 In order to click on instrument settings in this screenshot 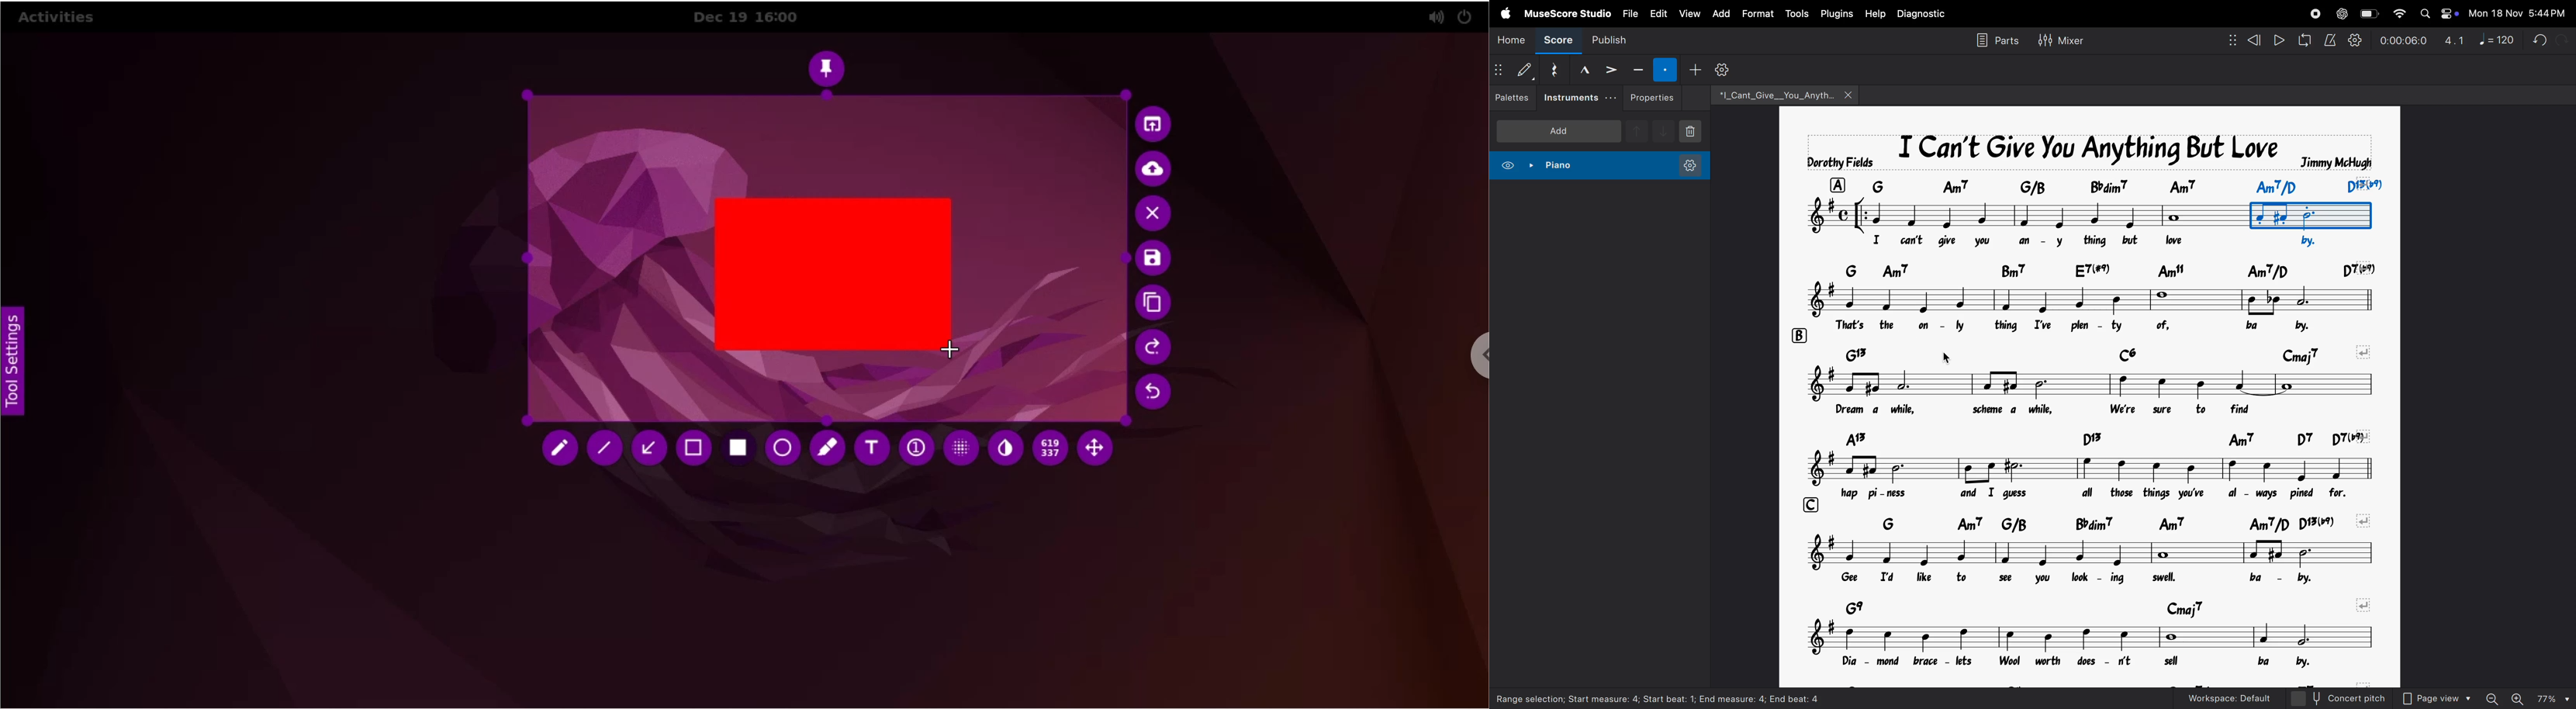, I will do `click(1689, 164)`.